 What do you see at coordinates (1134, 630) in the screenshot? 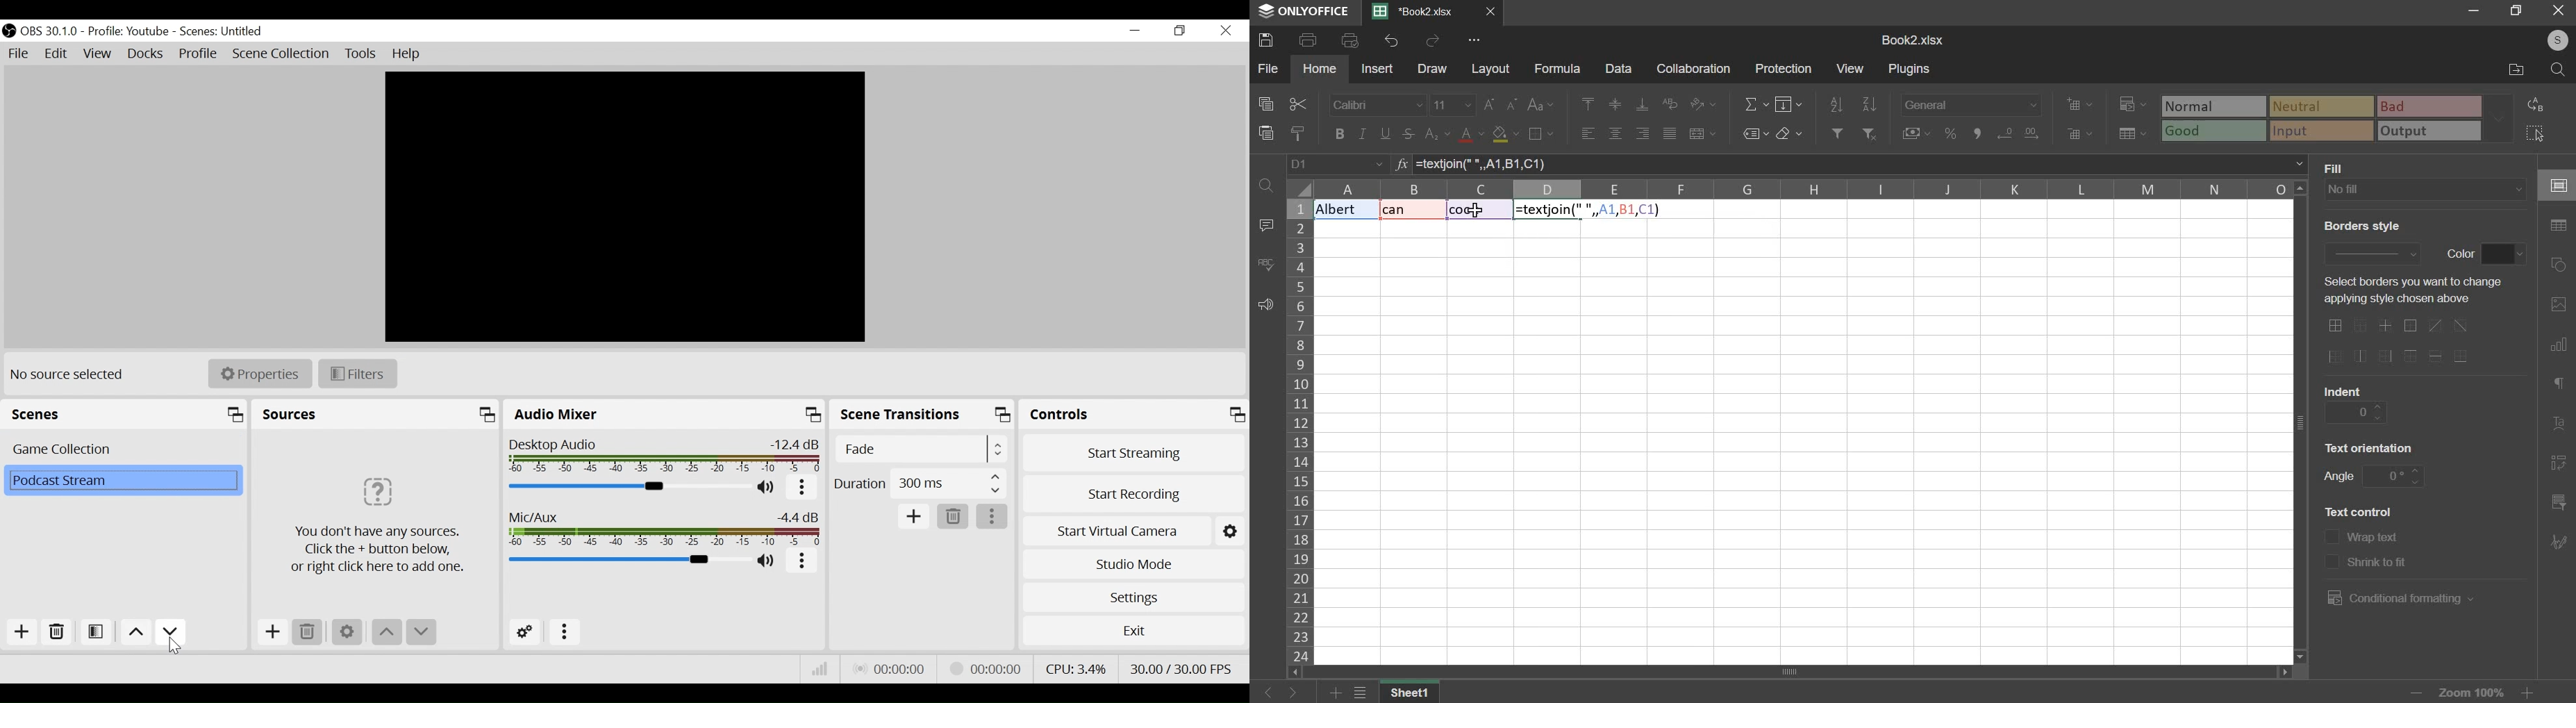
I see `Exit` at bounding box center [1134, 630].